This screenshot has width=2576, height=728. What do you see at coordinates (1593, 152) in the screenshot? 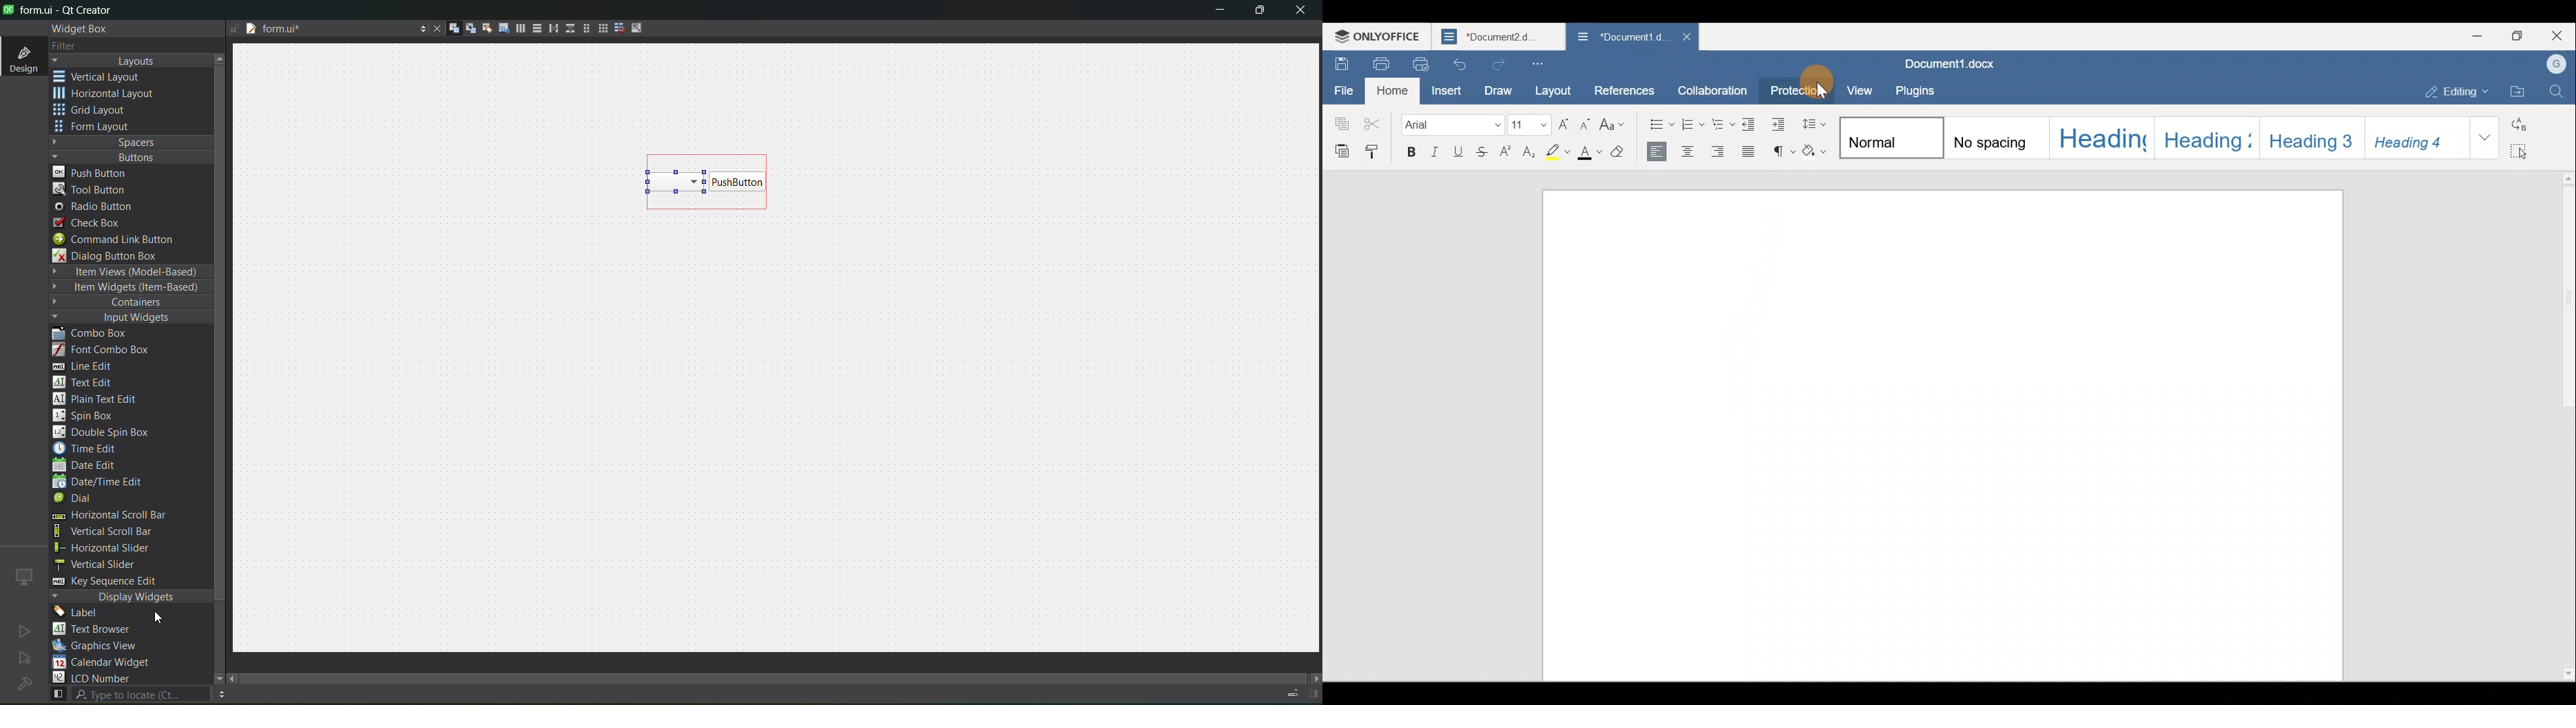
I see `Font color` at bounding box center [1593, 152].